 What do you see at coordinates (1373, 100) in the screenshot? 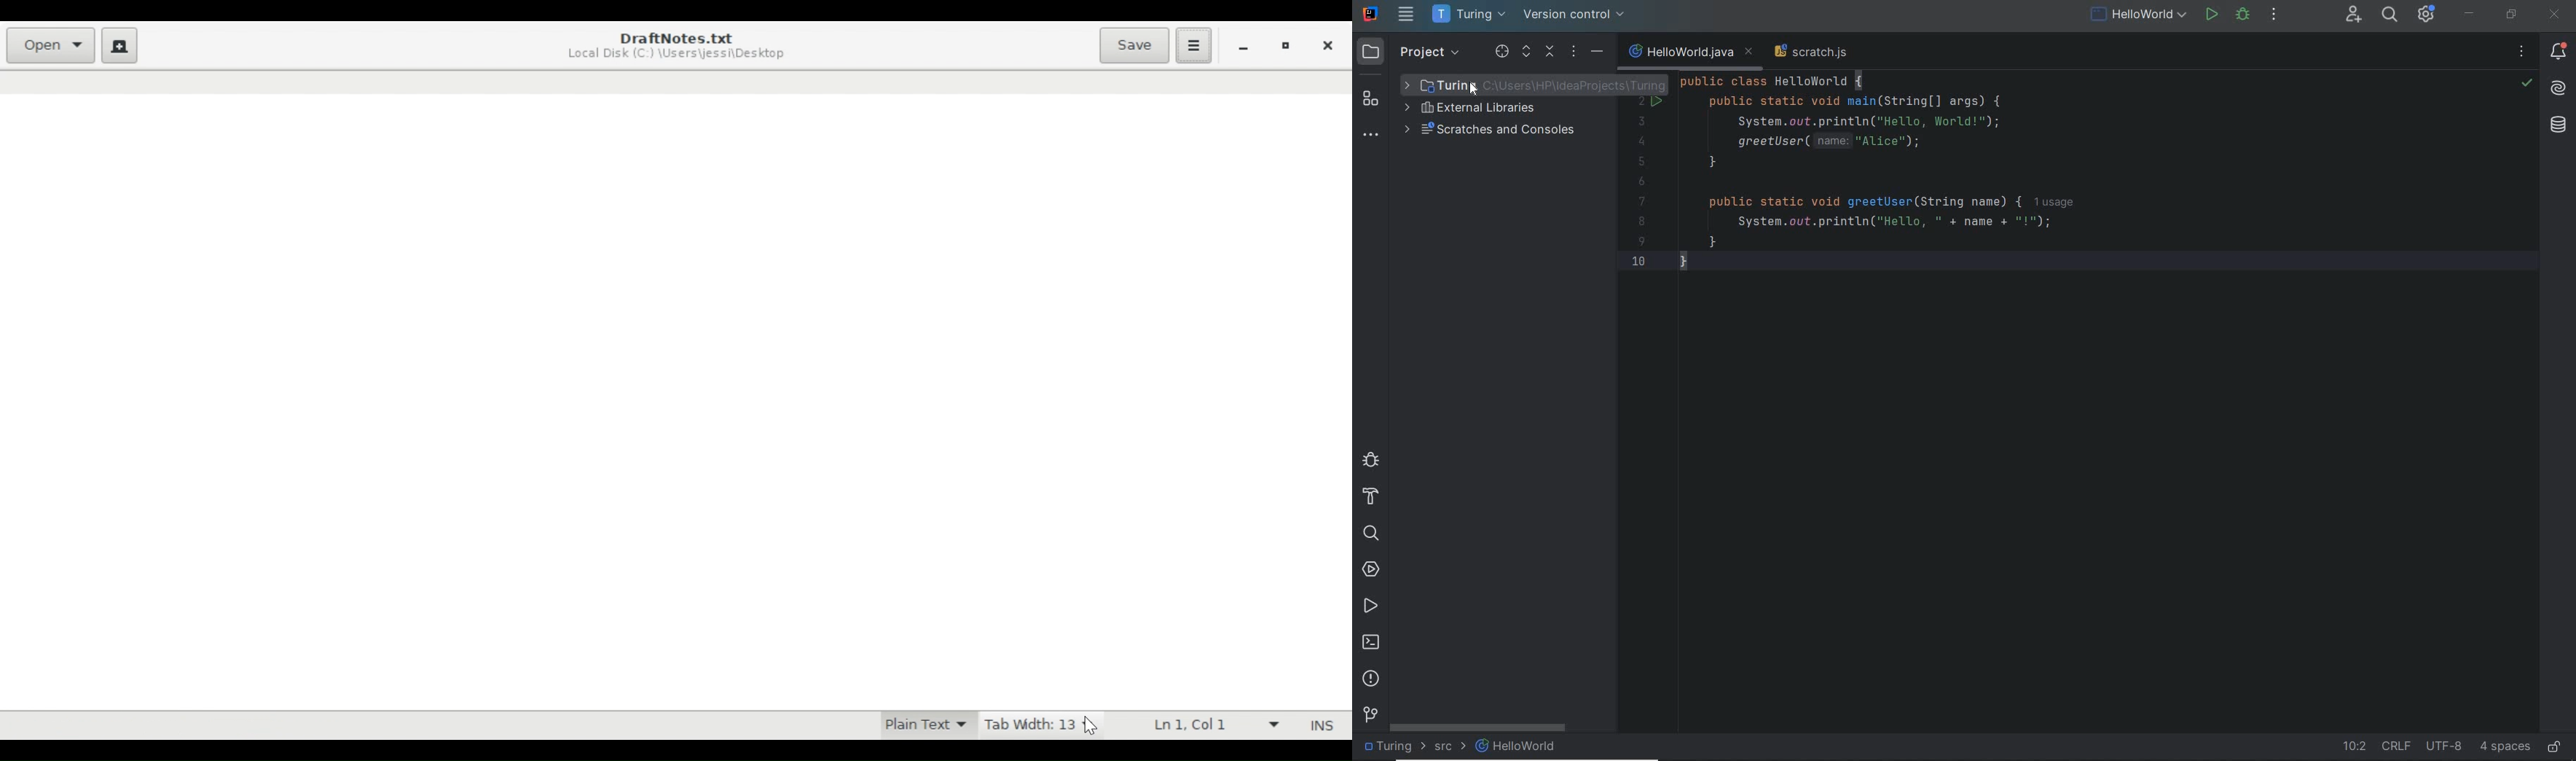
I see `structure` at bounding box center [1373, 100].